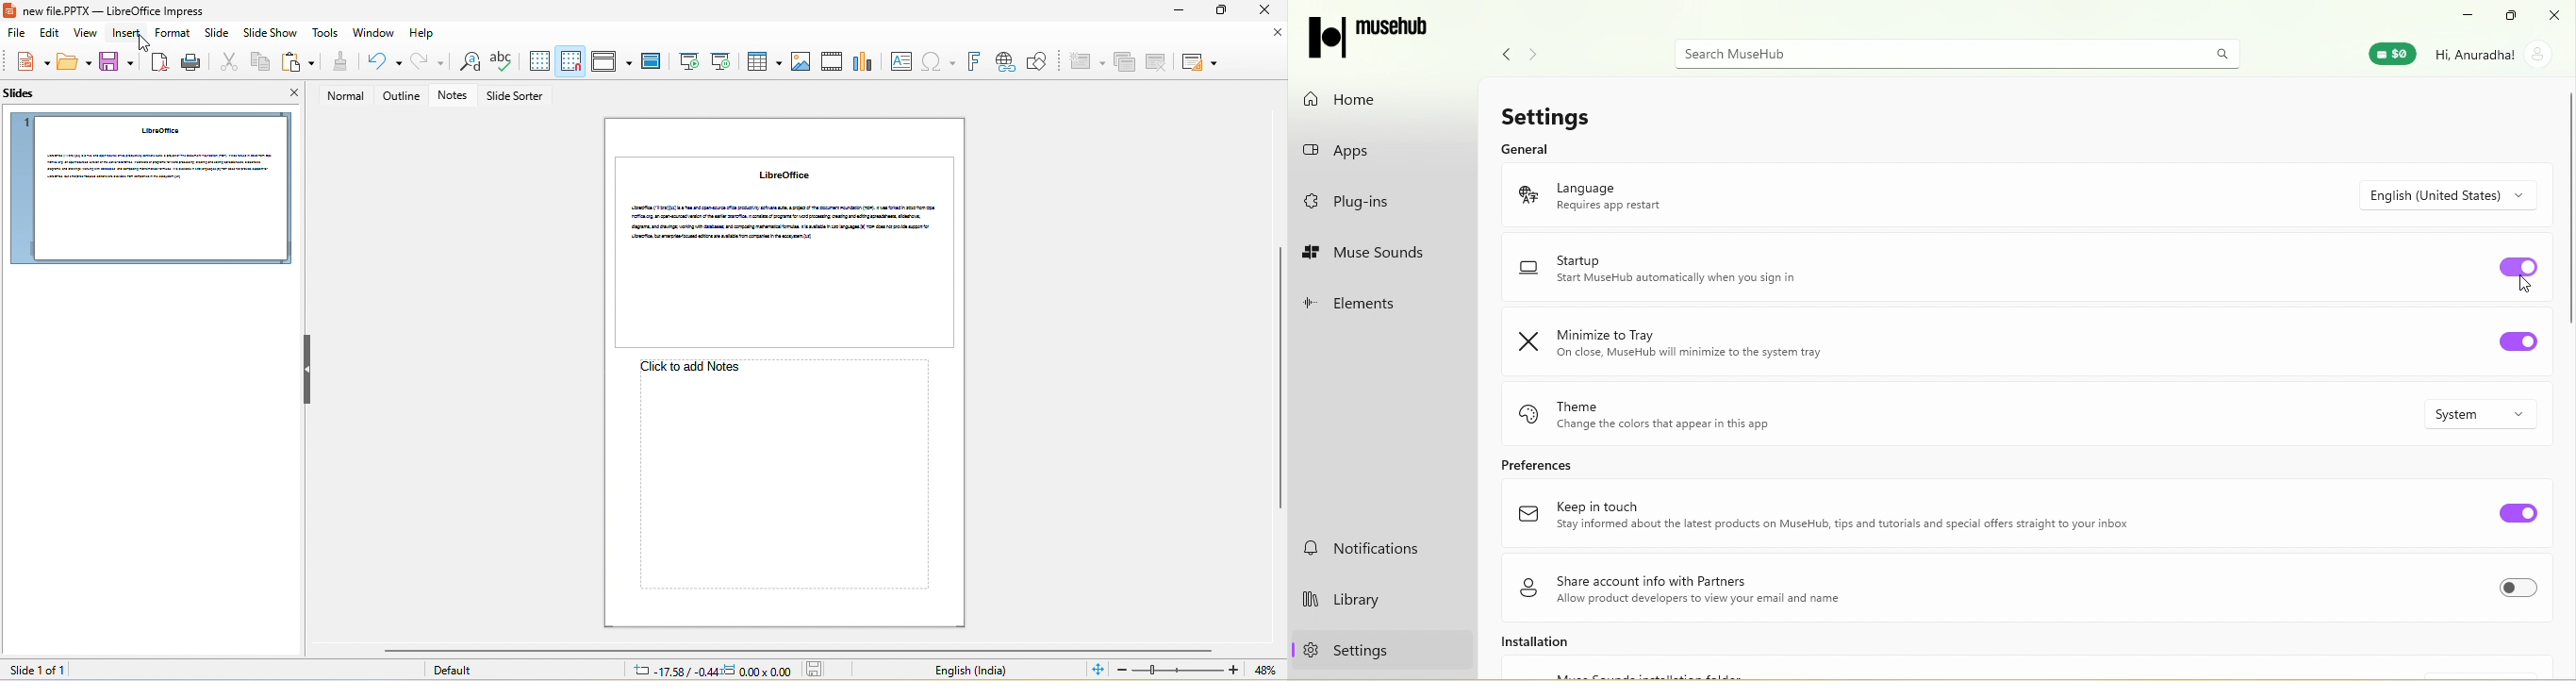 The height and width of the screenshot is (700, 2576). What do you see at coordinates (2518, 512) in the screenshot?
I see `Toggle` at bounding box center [2518, 512].